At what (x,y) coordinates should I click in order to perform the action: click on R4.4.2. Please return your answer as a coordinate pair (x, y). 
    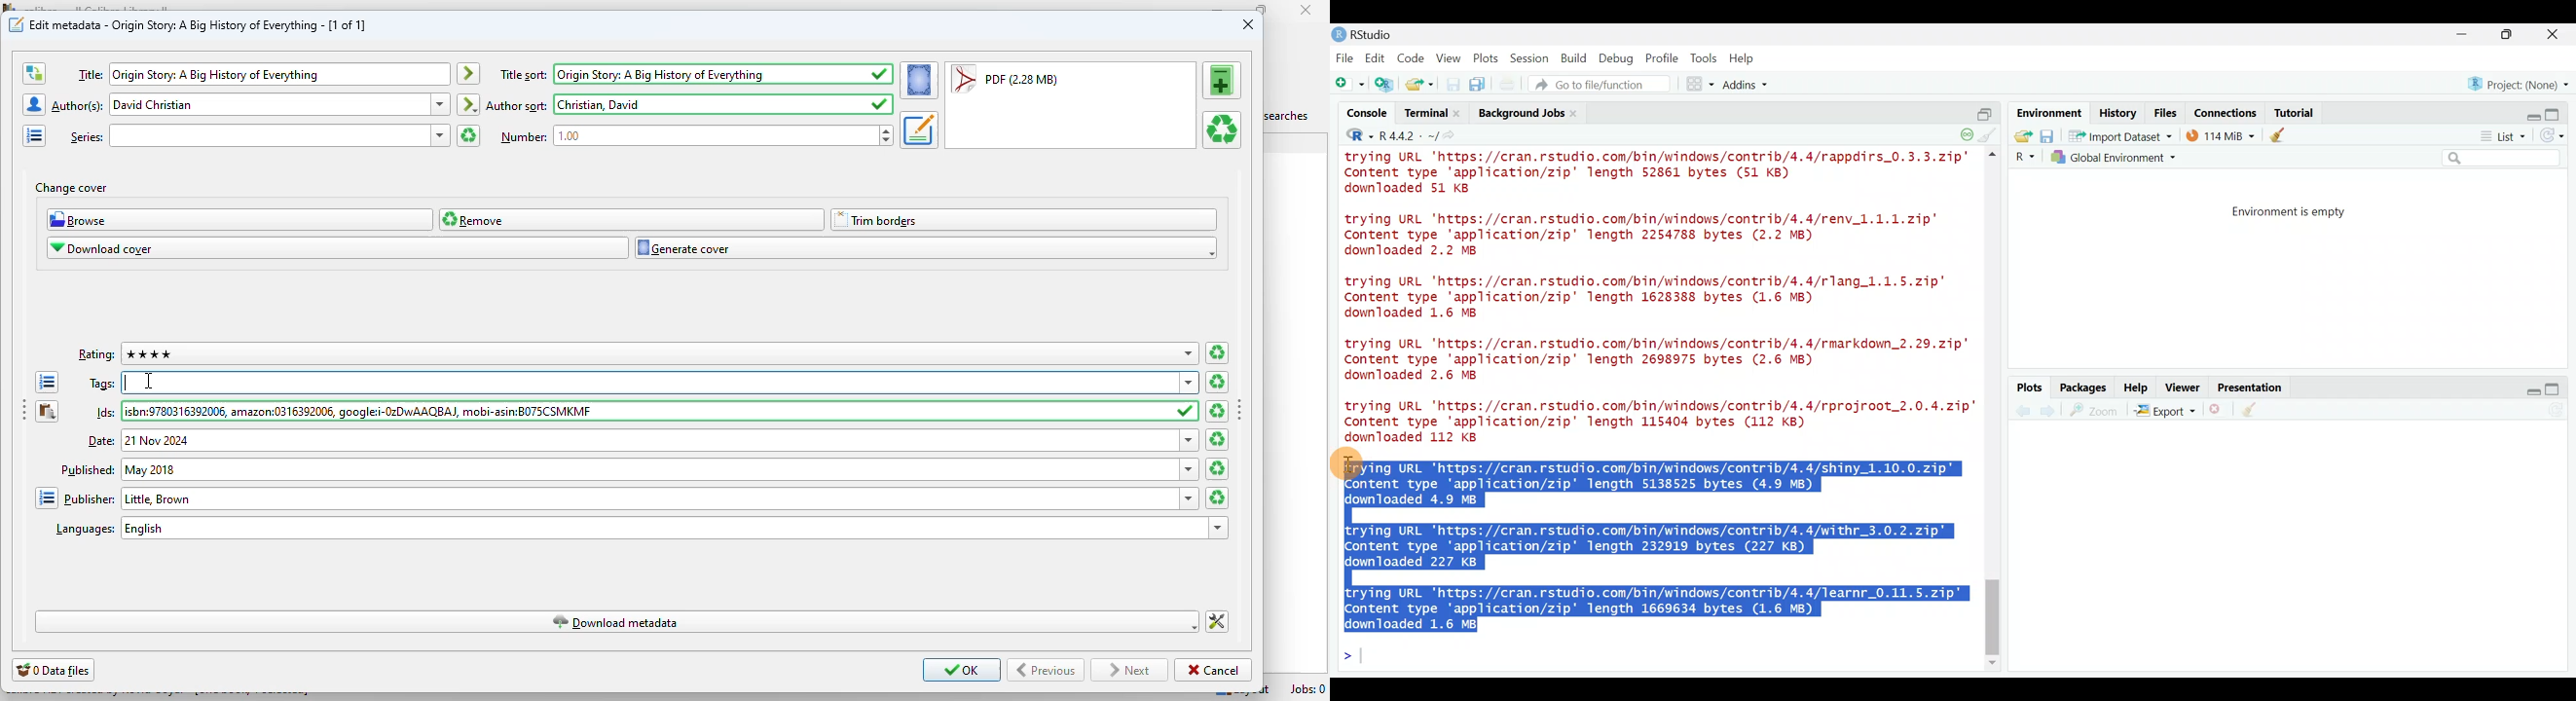
    Looking at the image, I should click on (1408, 136).